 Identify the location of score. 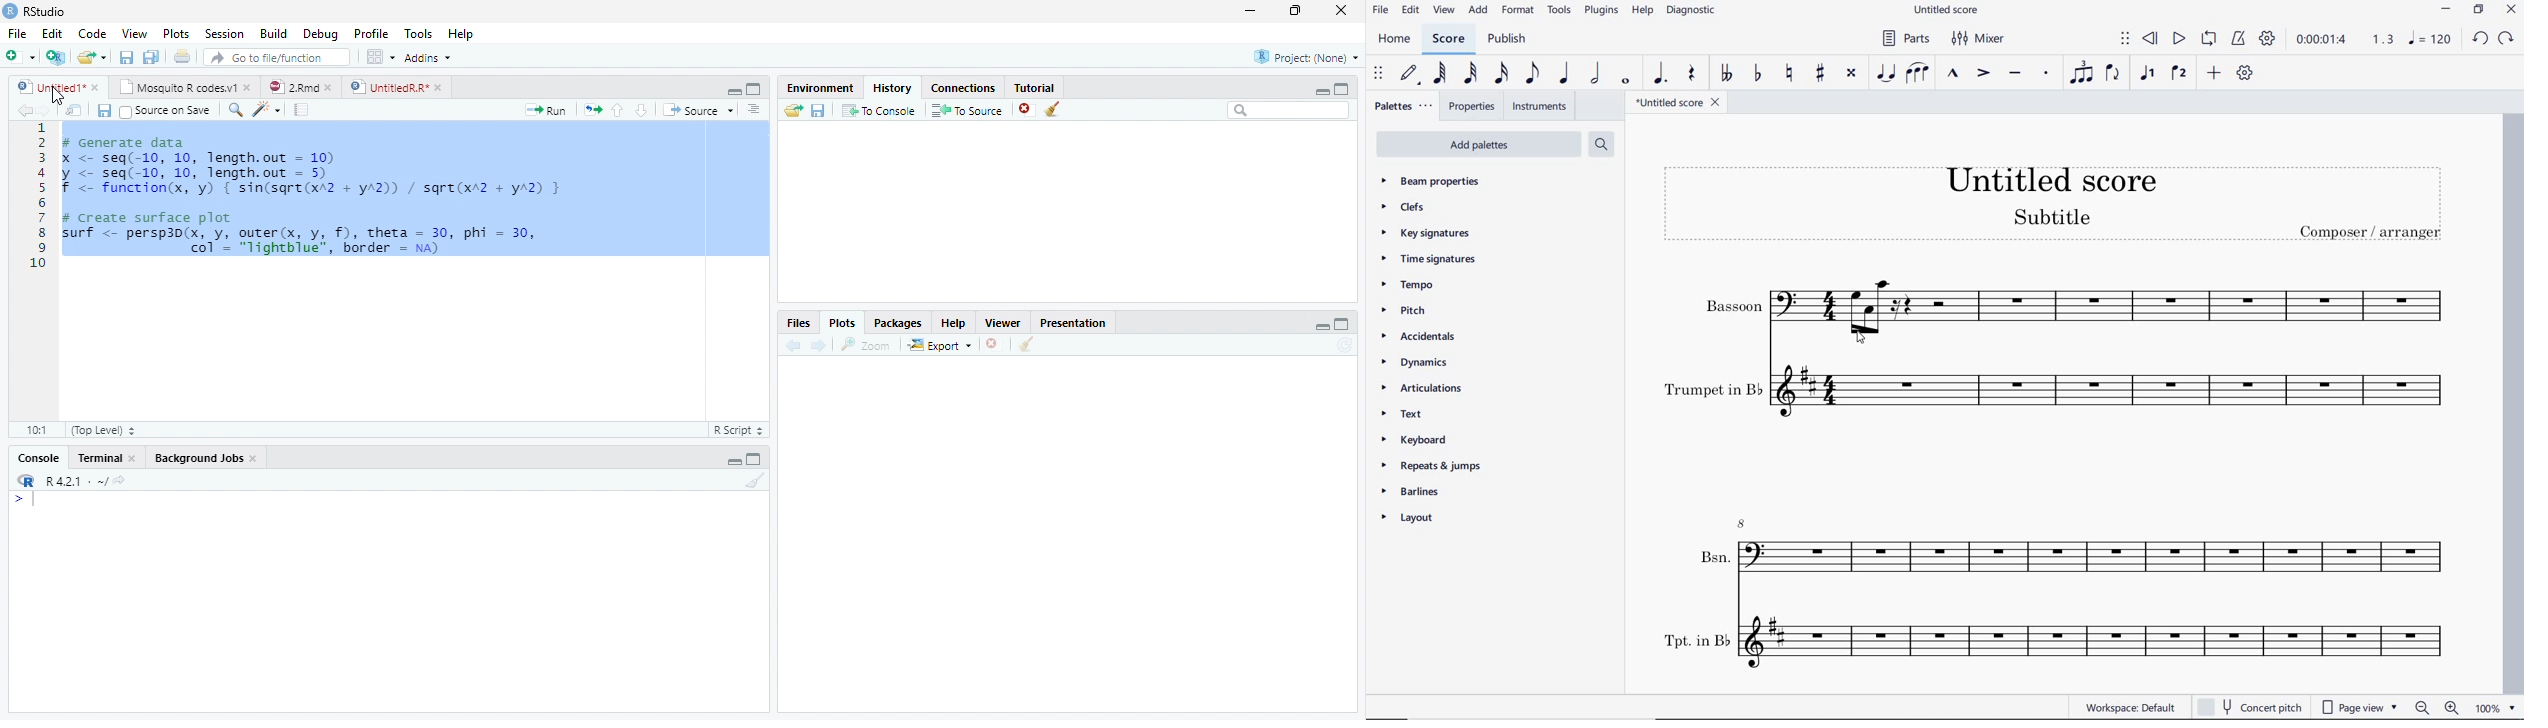
(1447, 38).